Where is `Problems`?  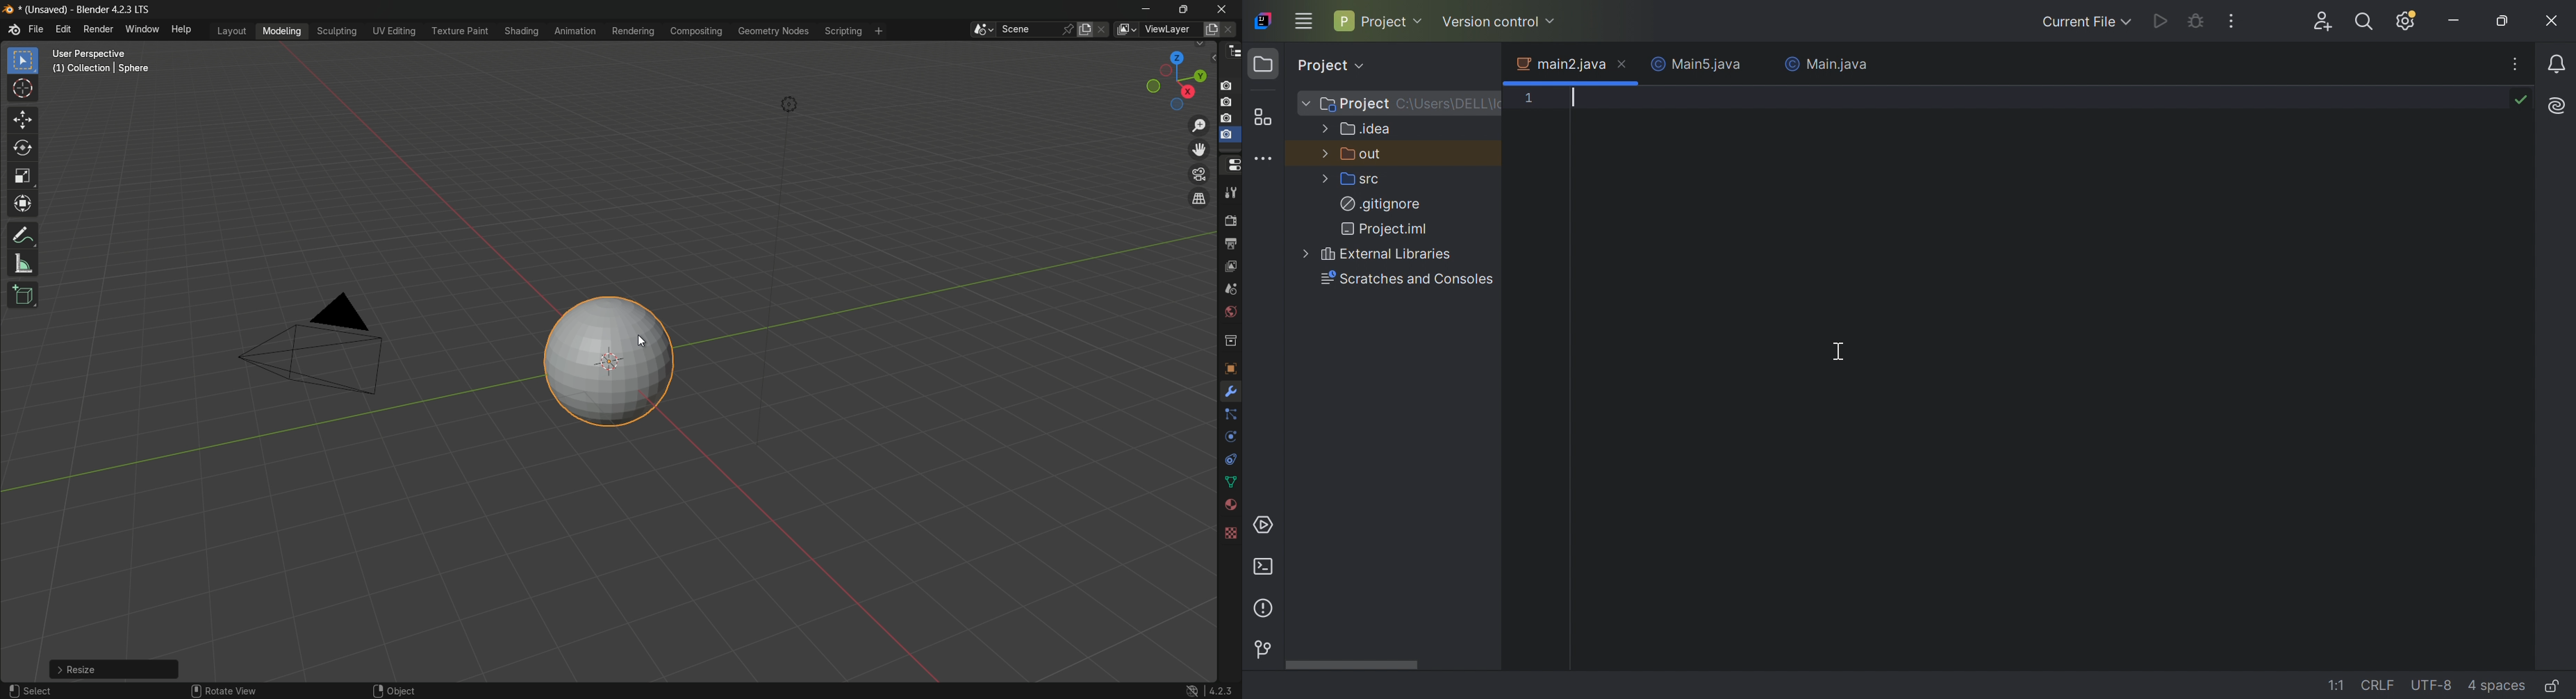
Problems is located at coordinates (1264, 609).